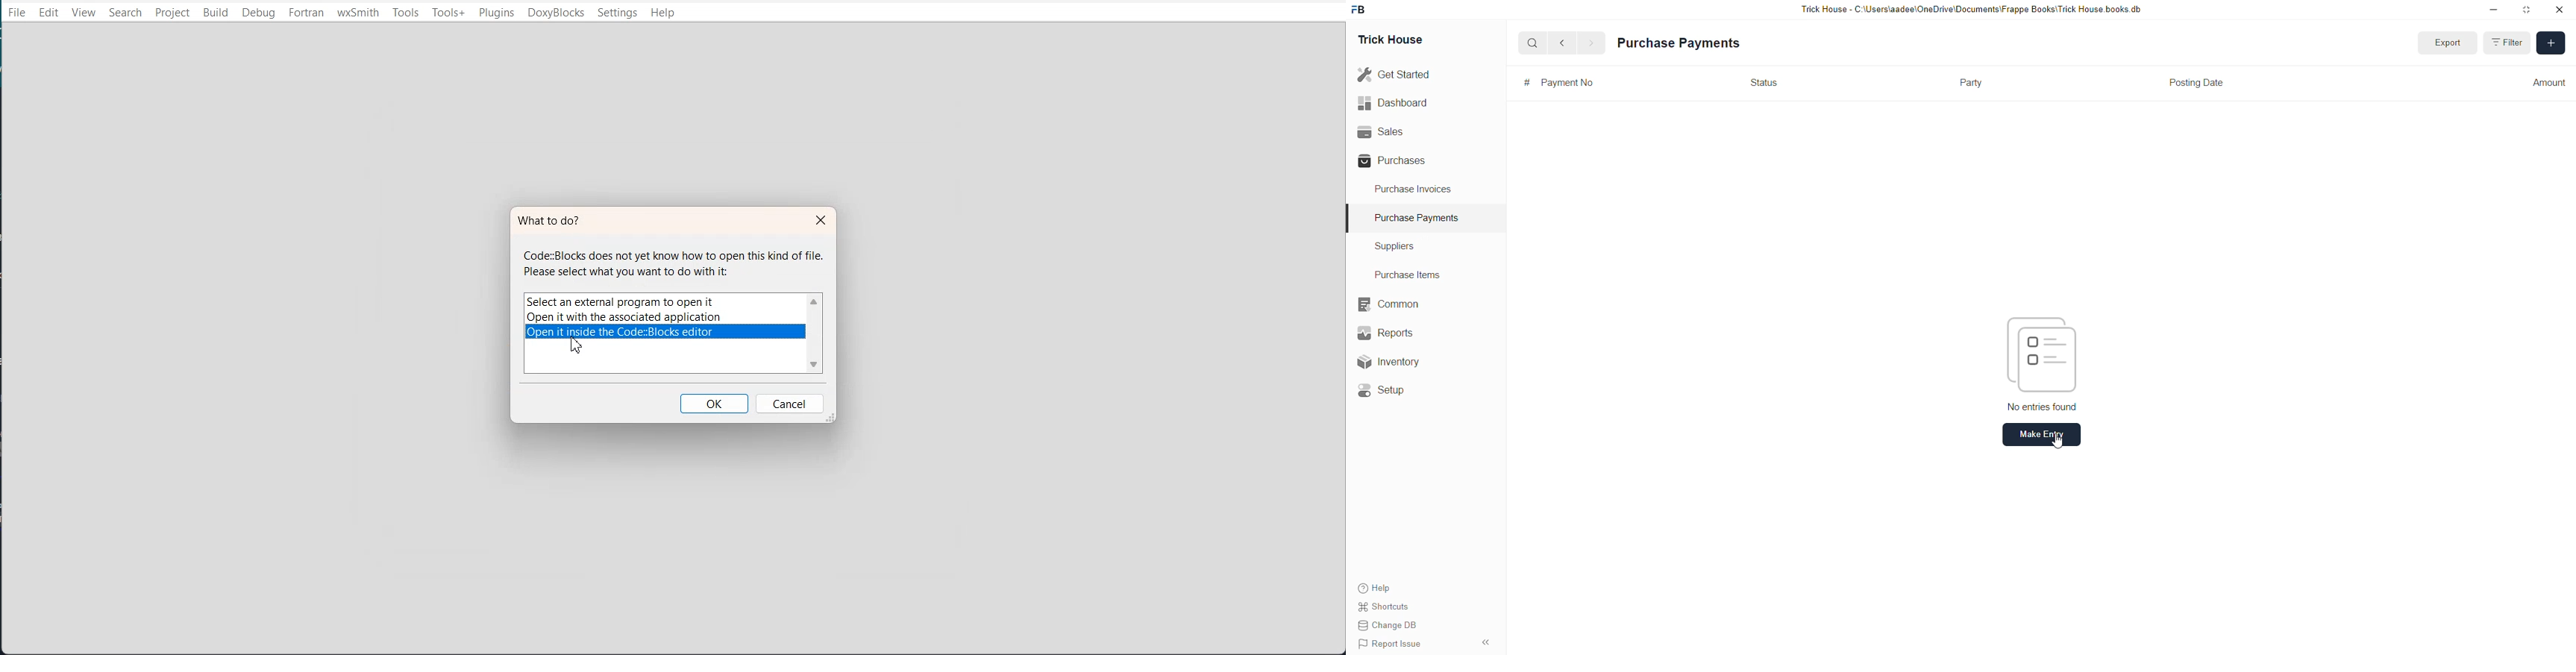 The width and height of the screenshot is (2576, 672). I want to click on Code:Blocks does not yet know how to open this kind of file.
Please select what you want to do with it:, so click(671, 265).